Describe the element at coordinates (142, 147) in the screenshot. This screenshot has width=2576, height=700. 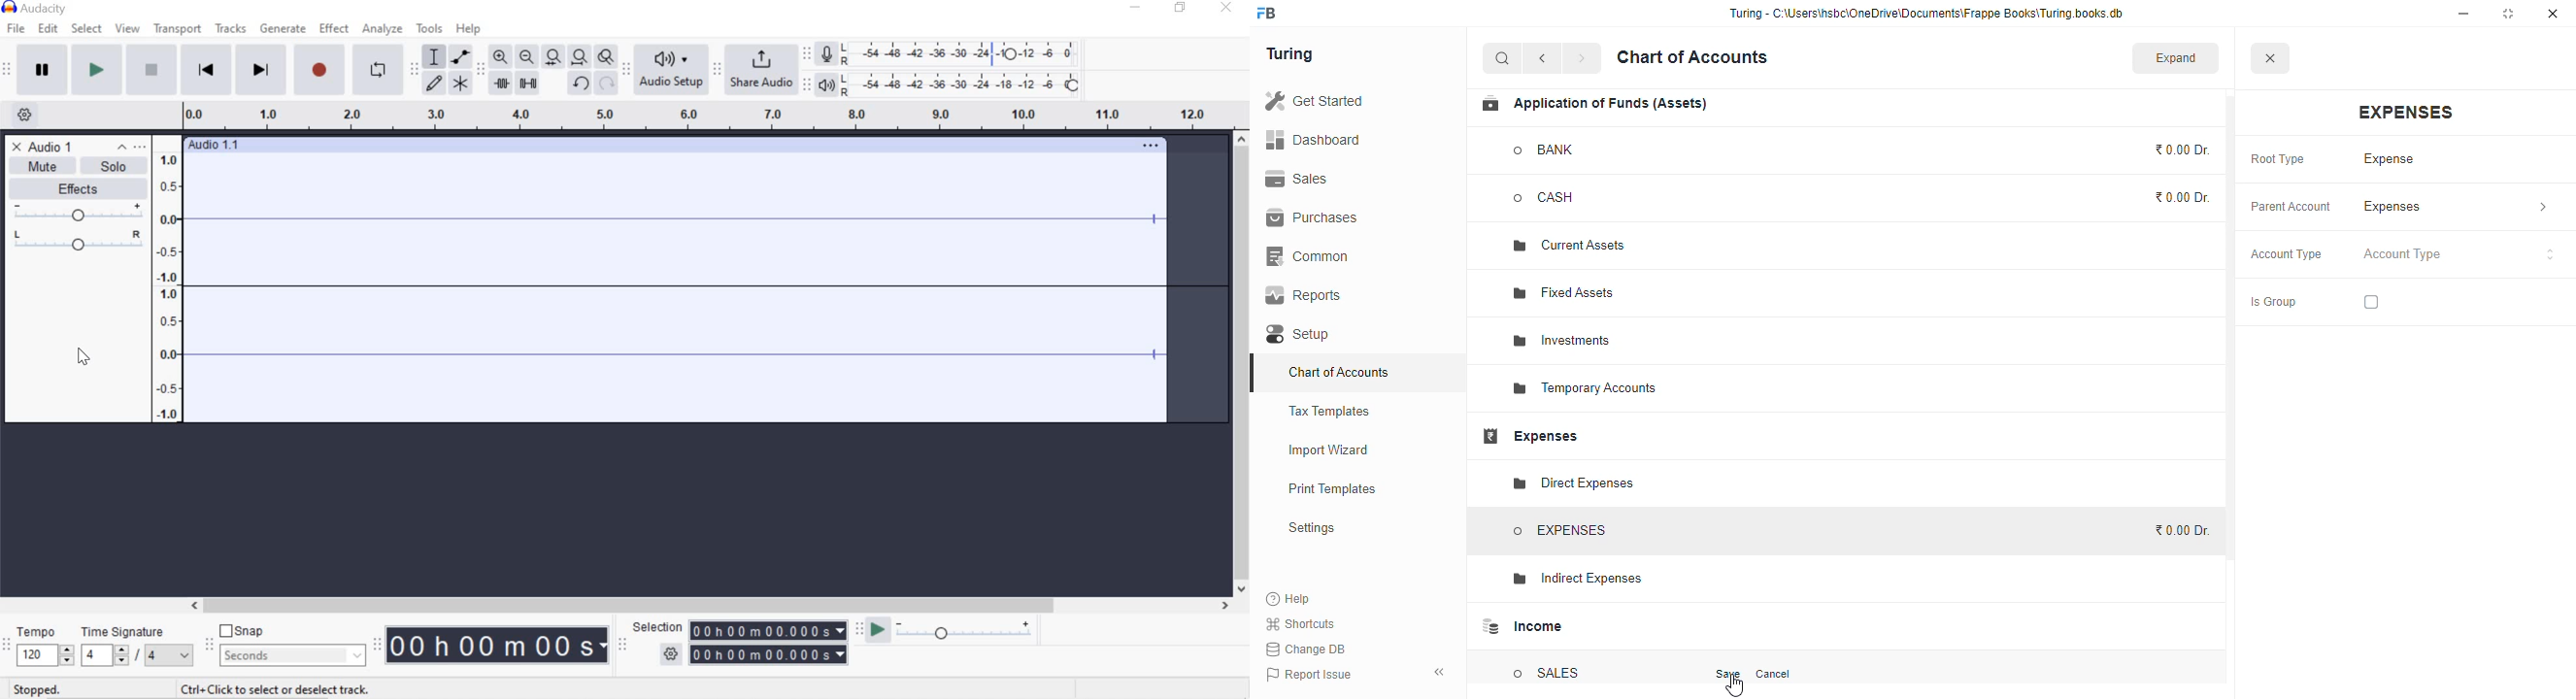
I see `Open menu` at that location.